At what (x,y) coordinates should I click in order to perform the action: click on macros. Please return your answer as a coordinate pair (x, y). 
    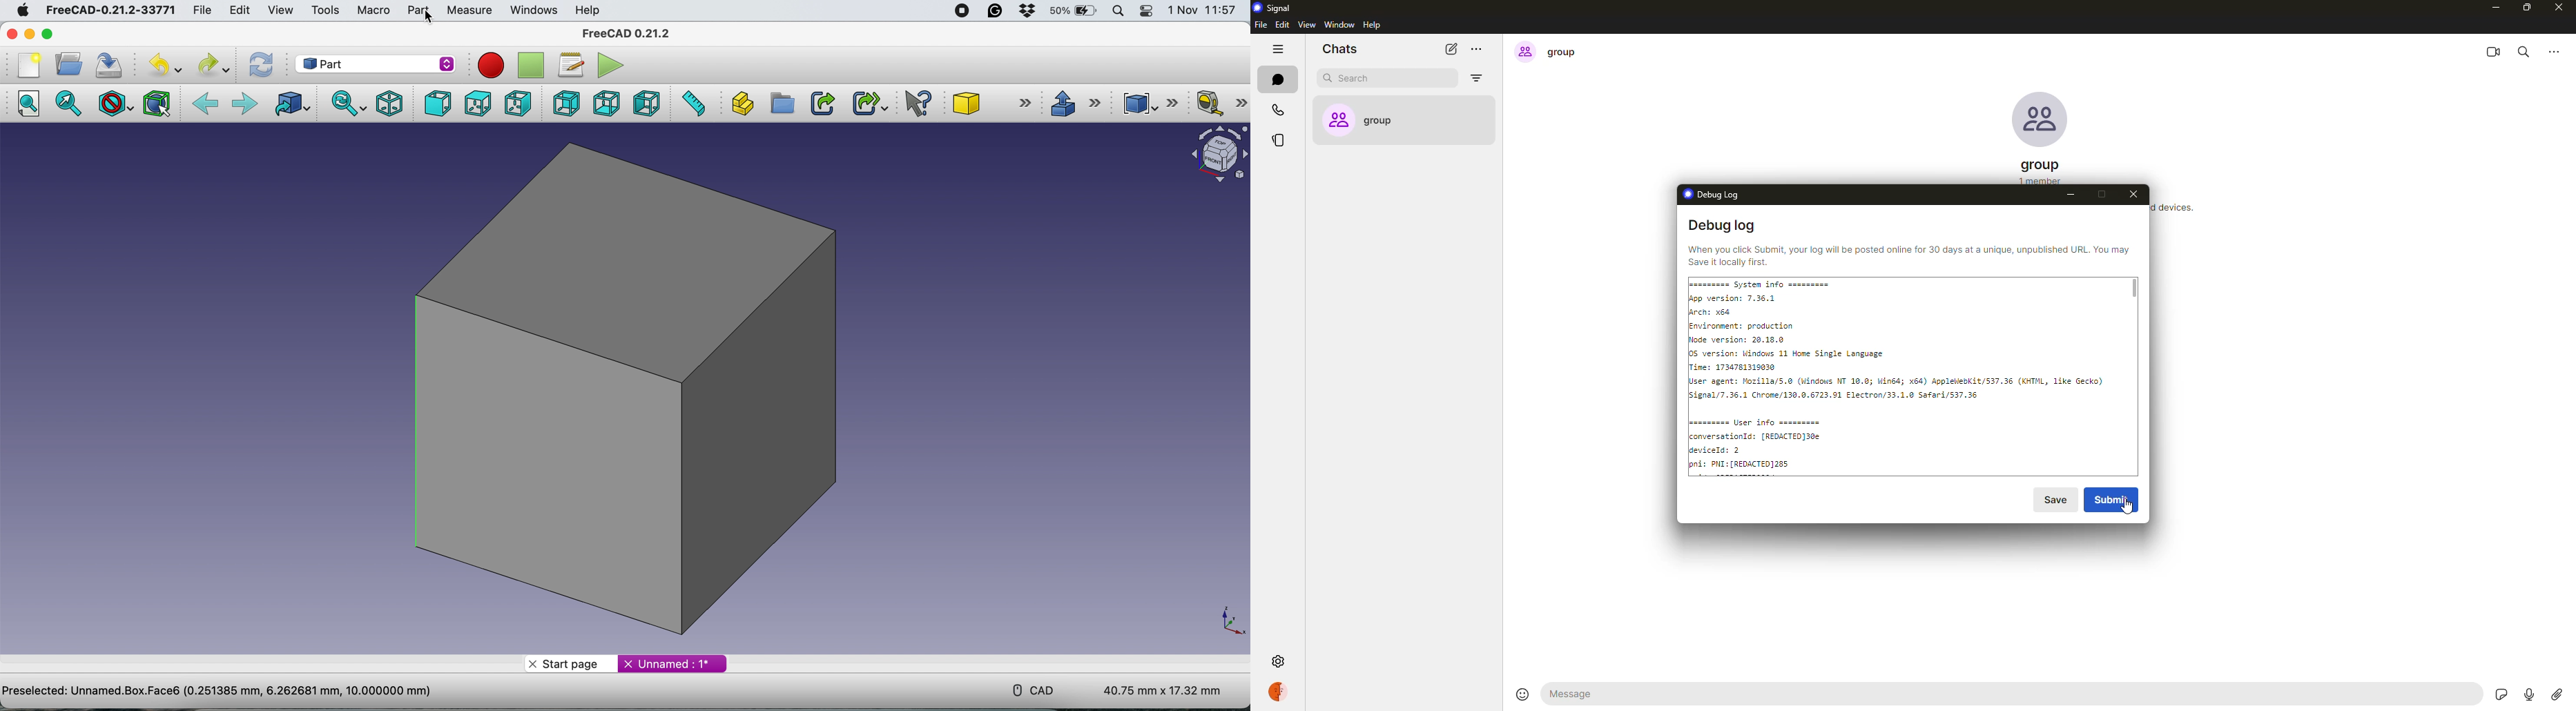
    Looking at the image, I should click on (569, 66).